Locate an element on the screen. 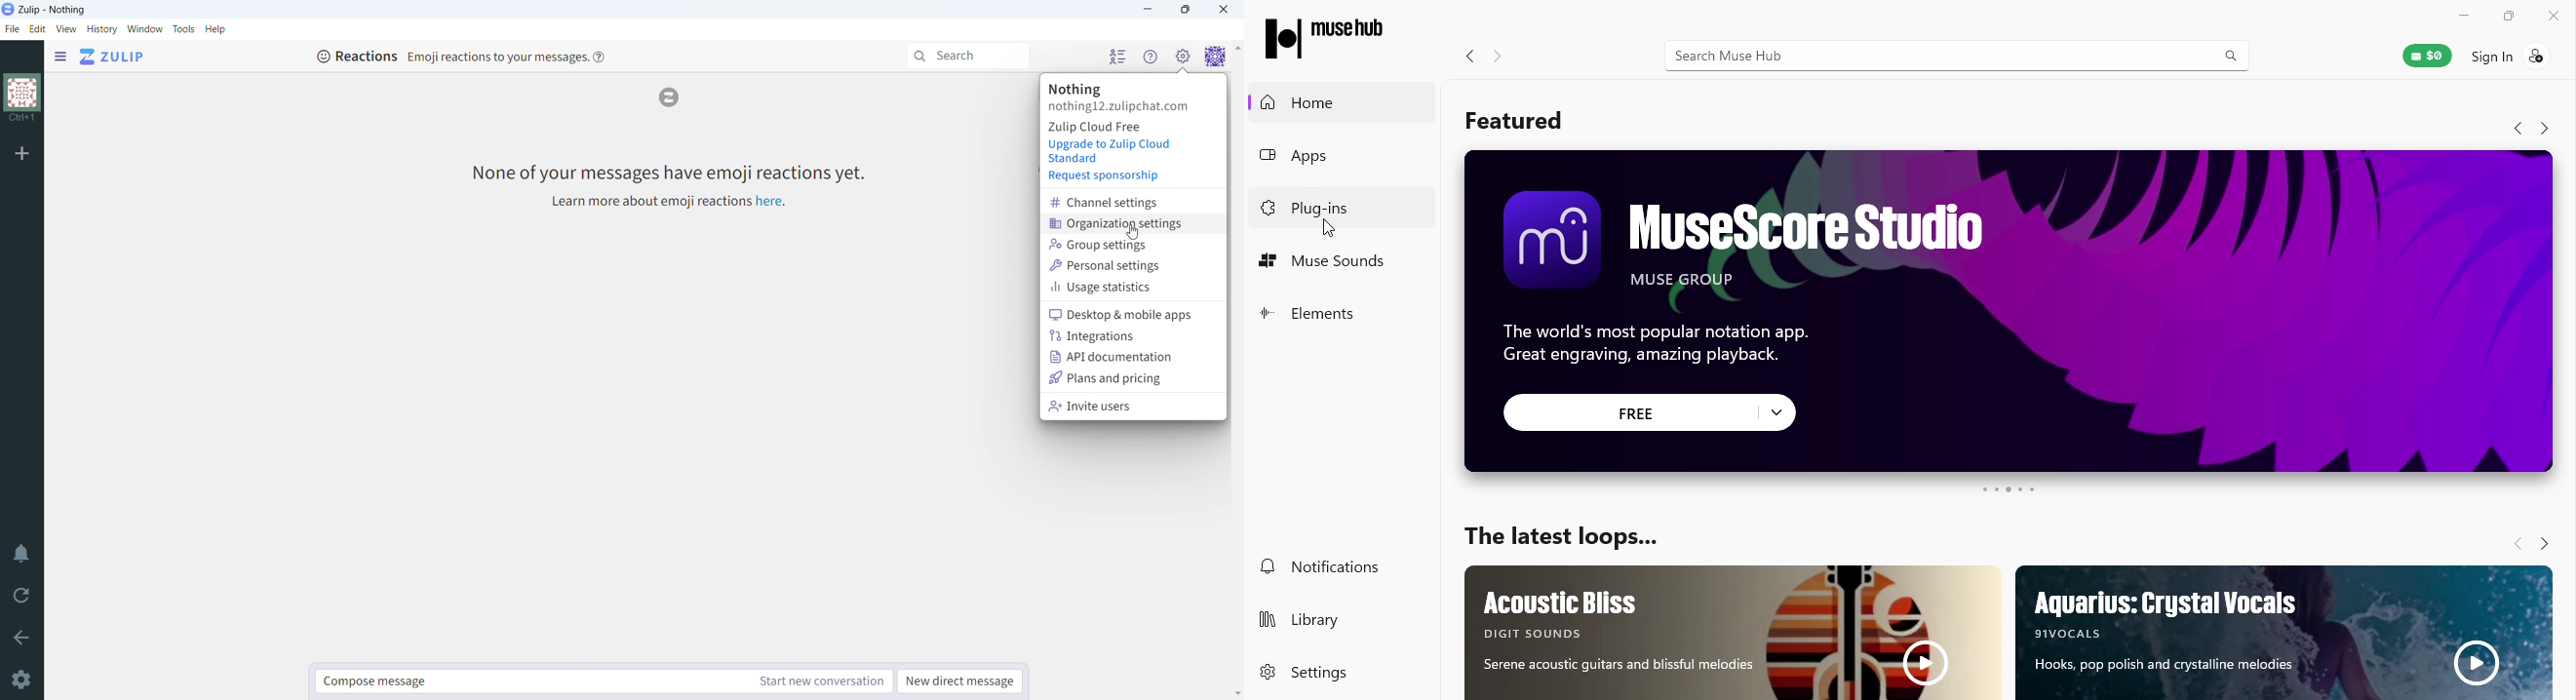 Image resolution: width=2576 pixels, height=700 pixels. group settings is located at coordinates (1133, 244).